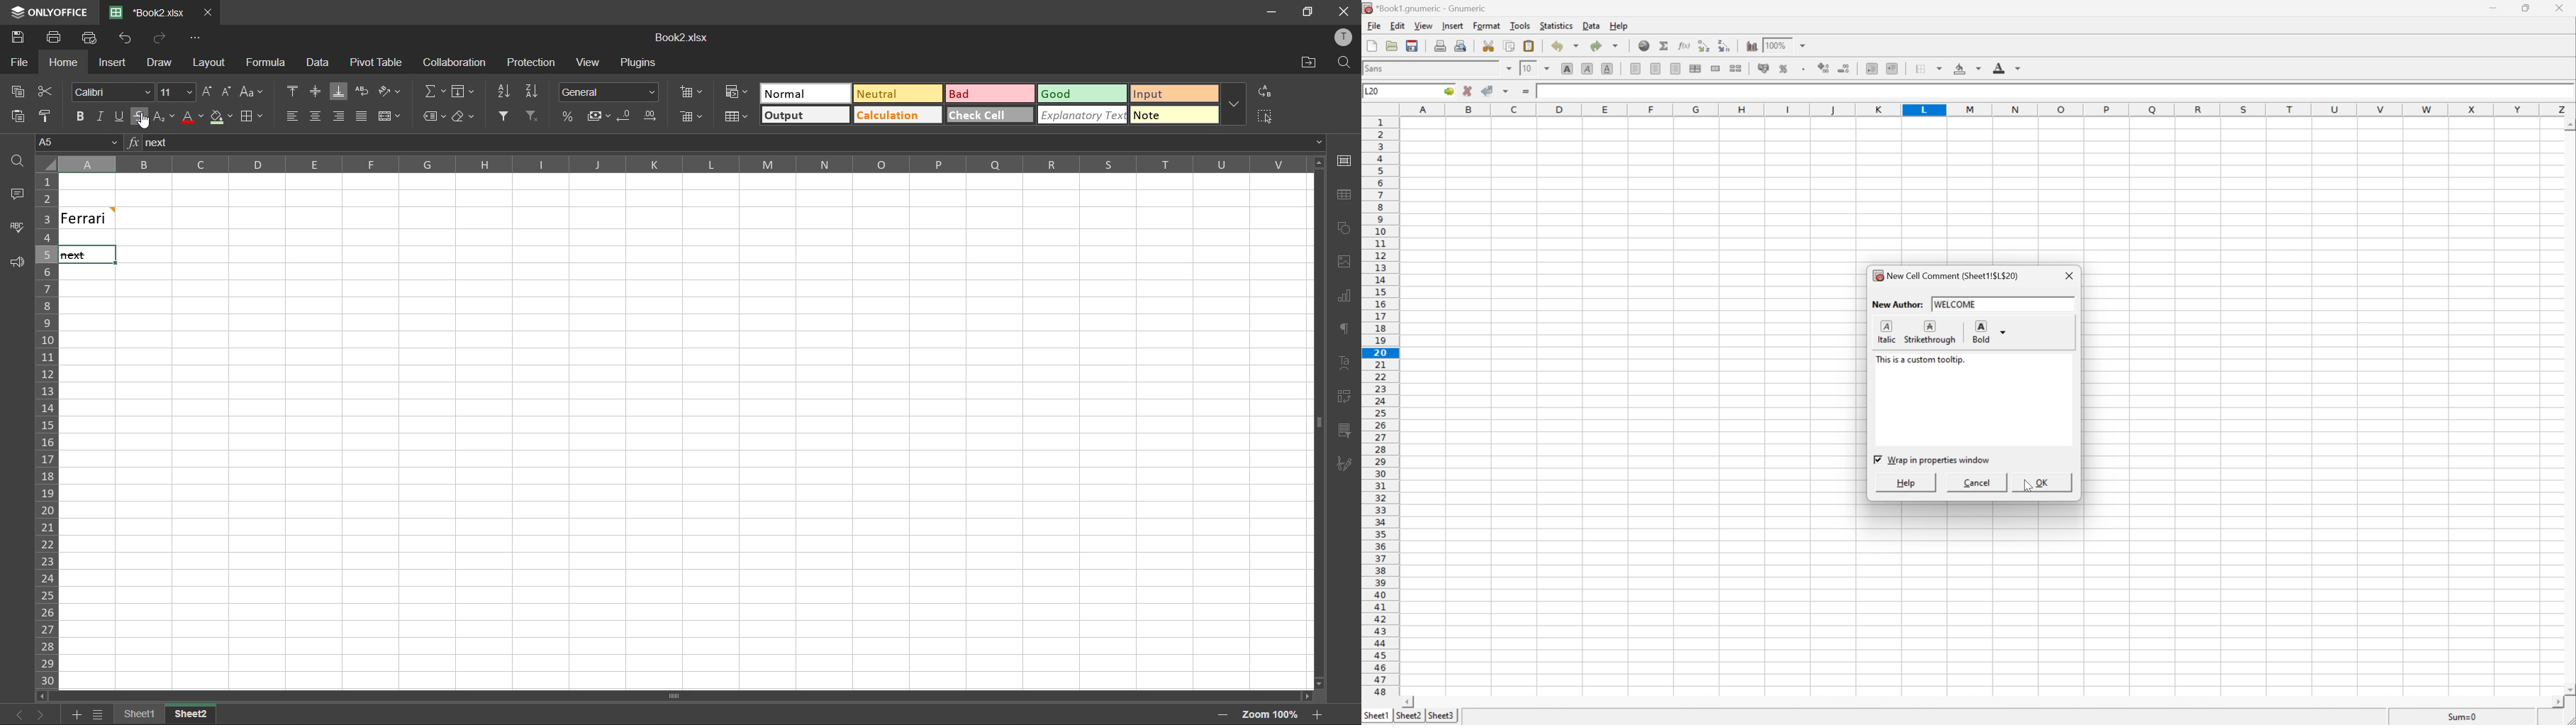 This screenshot has width=2576, height=728. What do you see at coordinates (293, 90) in the screenshot?
I see `align top` at bounding box center [293, 90].